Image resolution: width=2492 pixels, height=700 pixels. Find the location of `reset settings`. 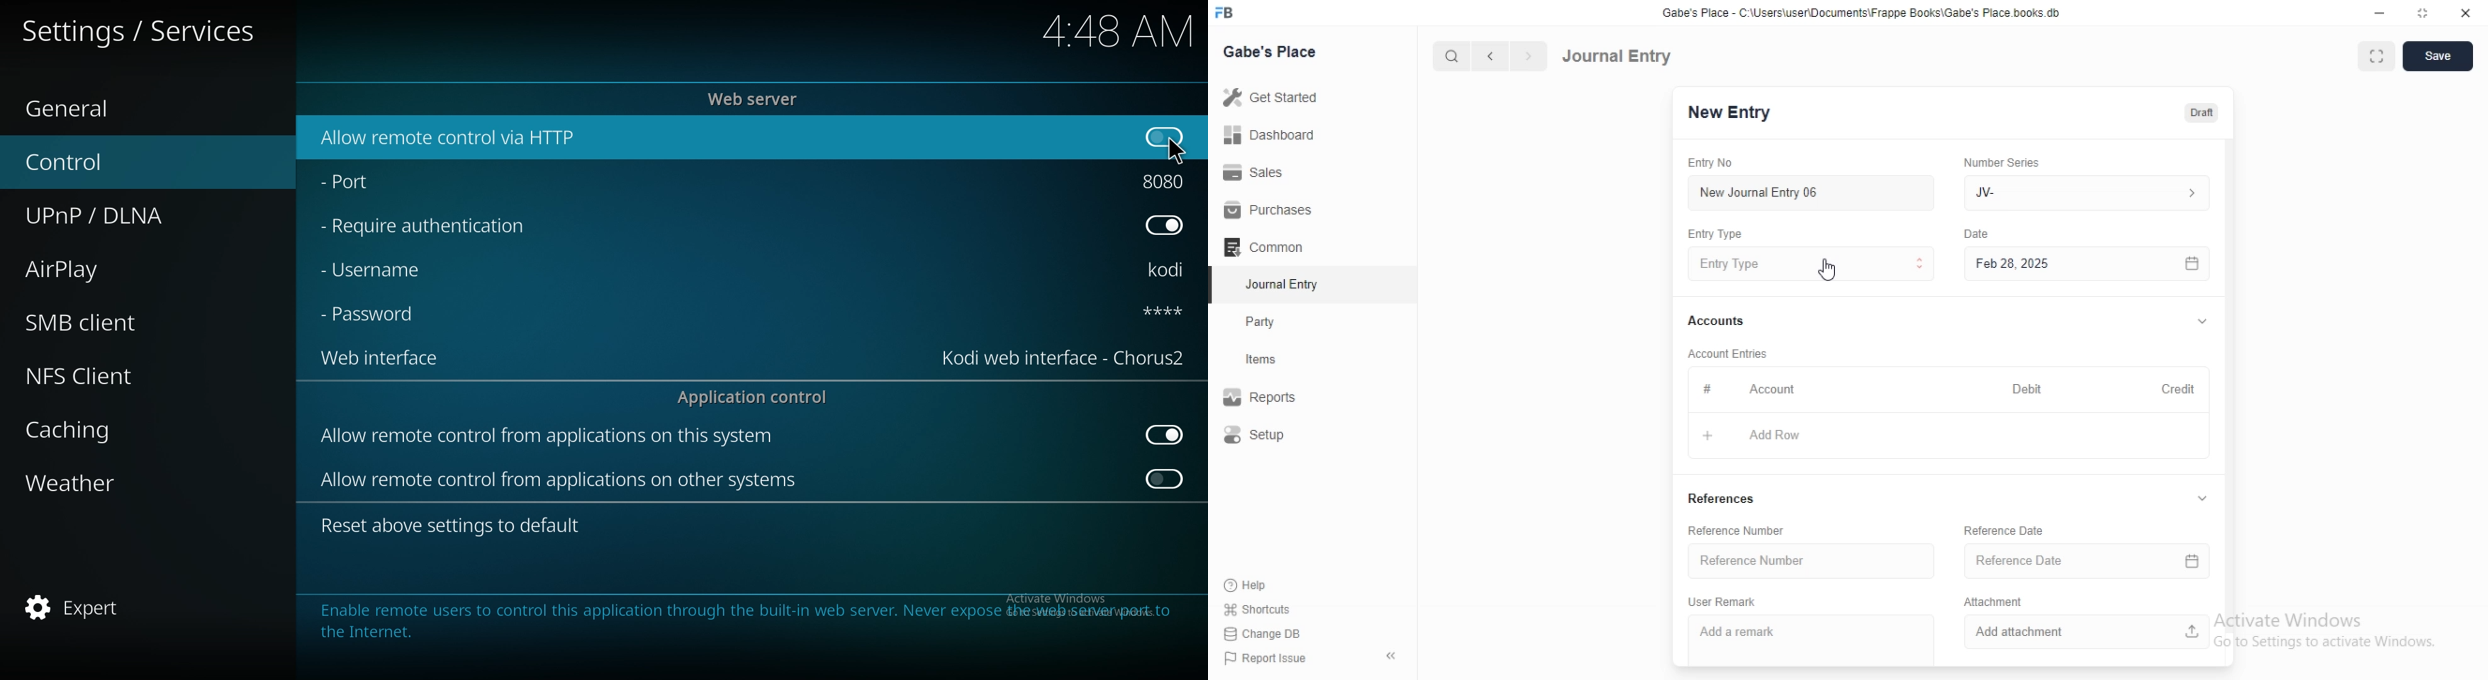

reset settings is located at coordinates (455, 524).